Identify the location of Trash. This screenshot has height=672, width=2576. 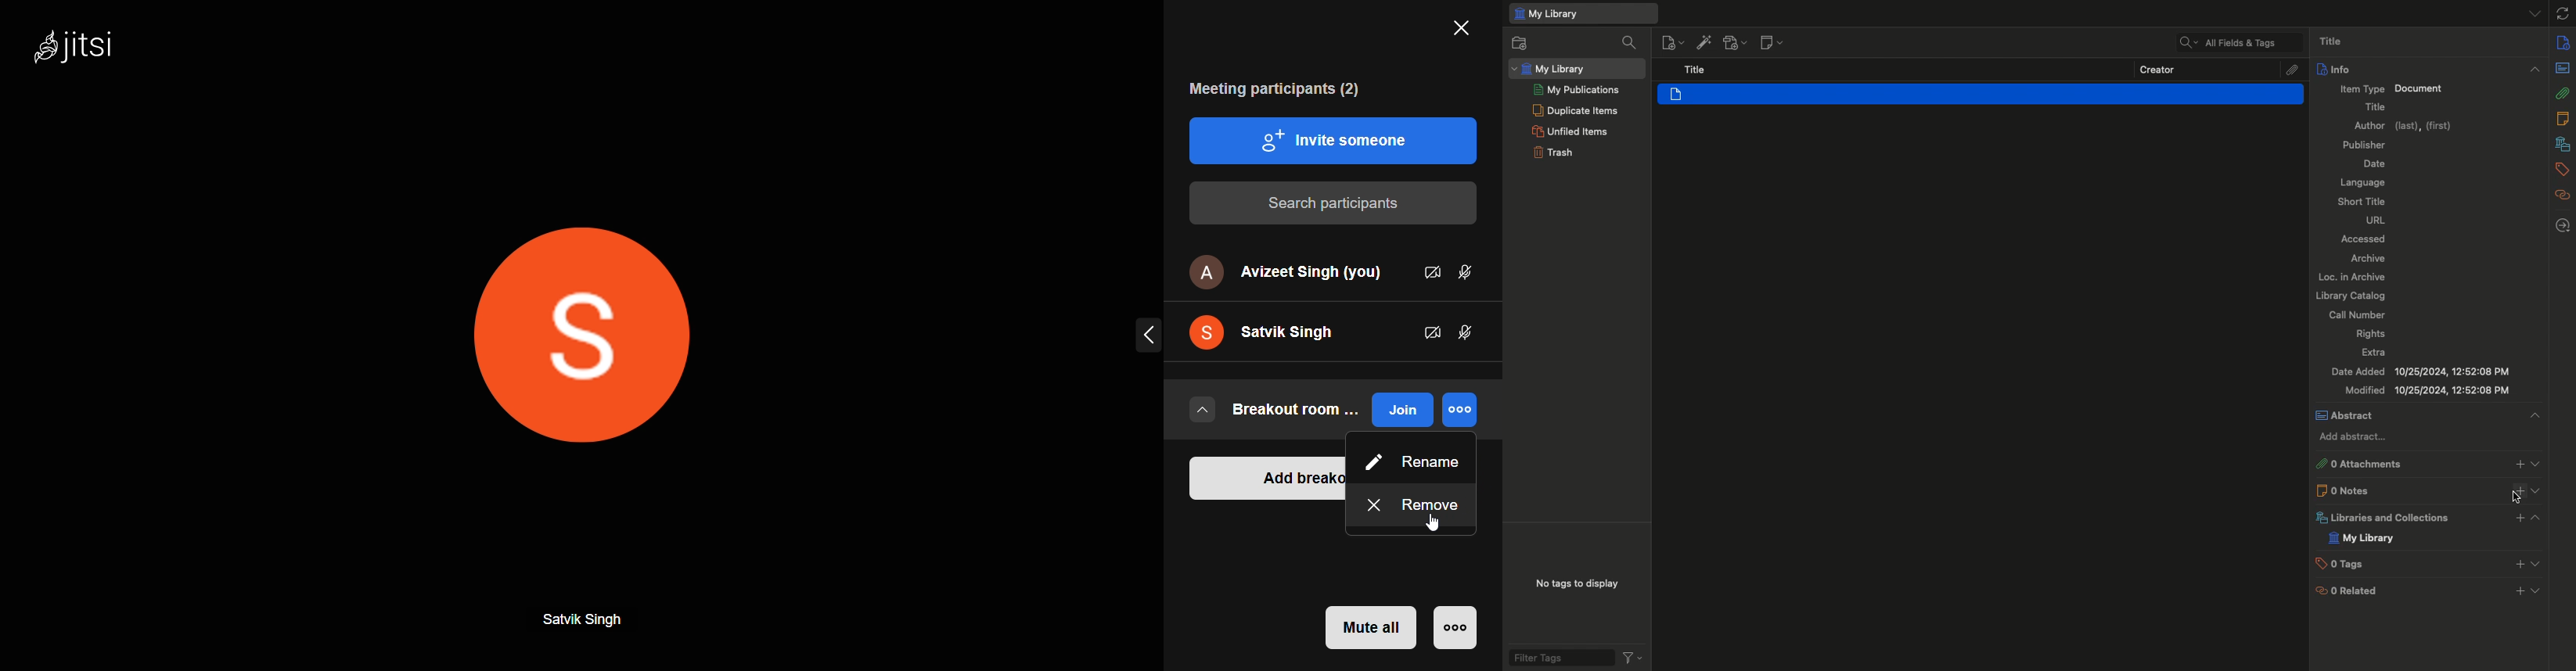
(1552, 153).